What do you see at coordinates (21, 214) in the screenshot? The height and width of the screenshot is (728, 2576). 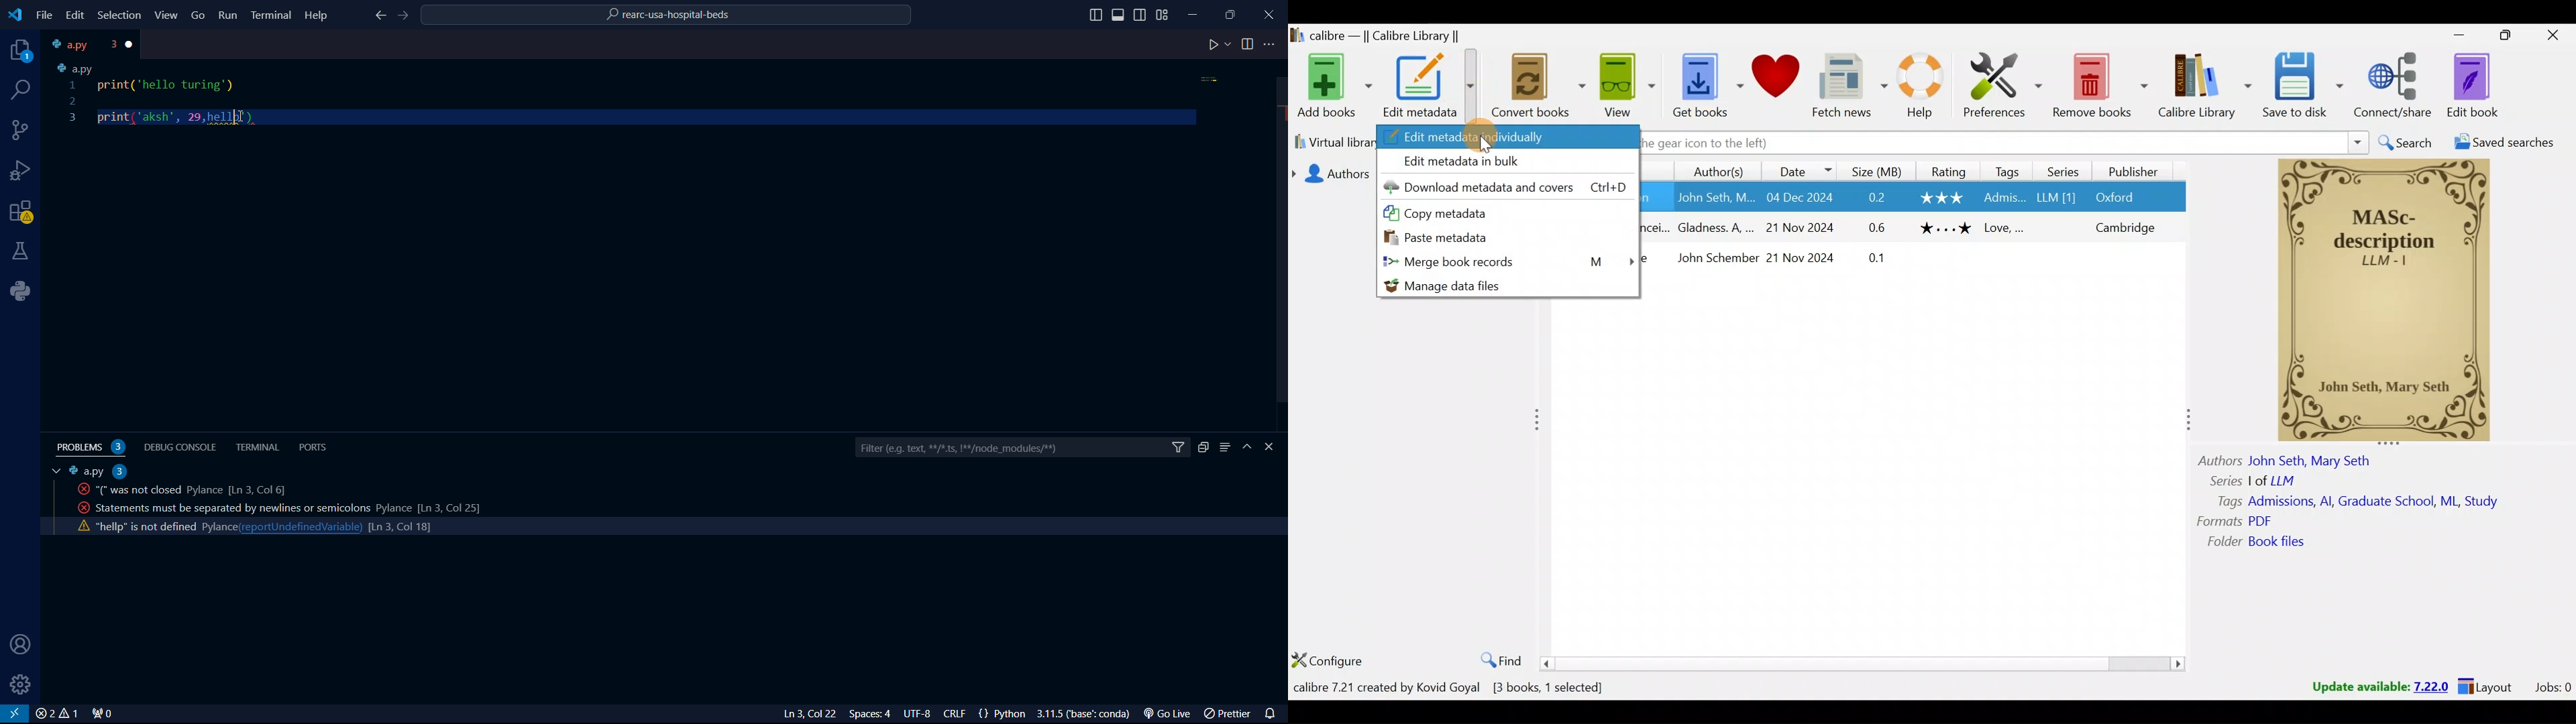 I see `warning` at bounding box center [21, 214].